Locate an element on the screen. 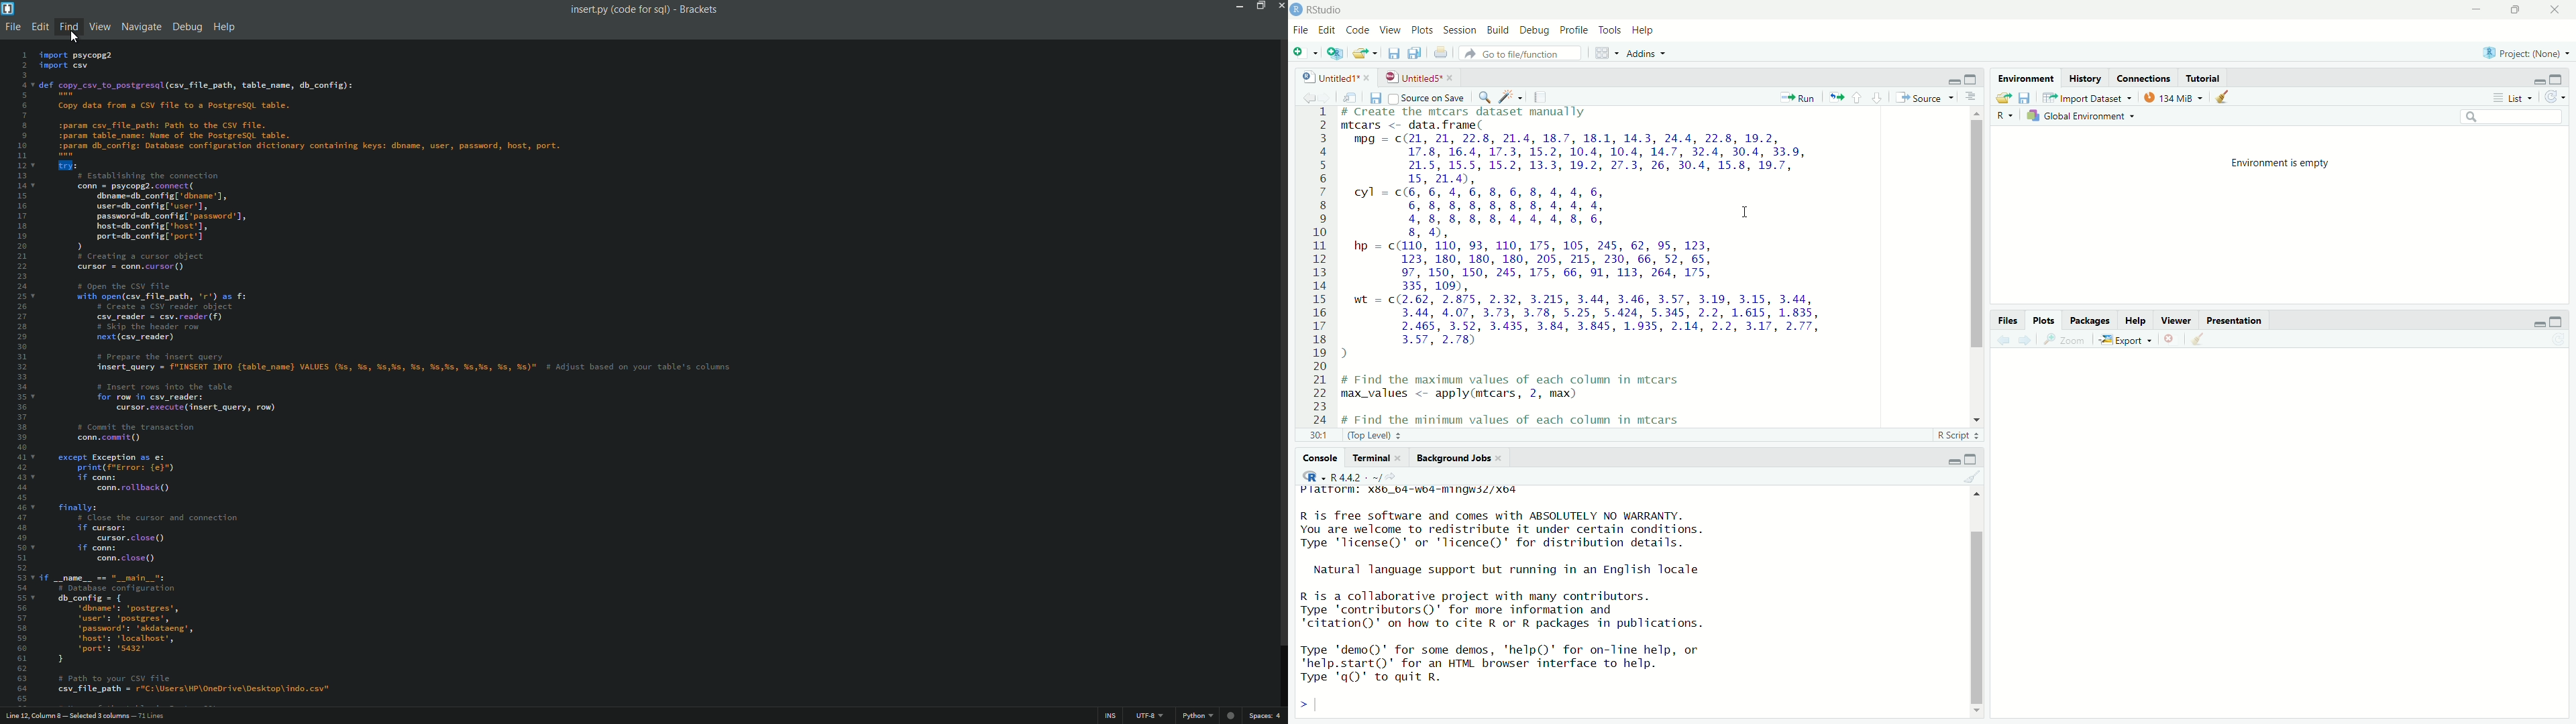 The image size is (2576, 728). back is located at coordinates (1308, 96).